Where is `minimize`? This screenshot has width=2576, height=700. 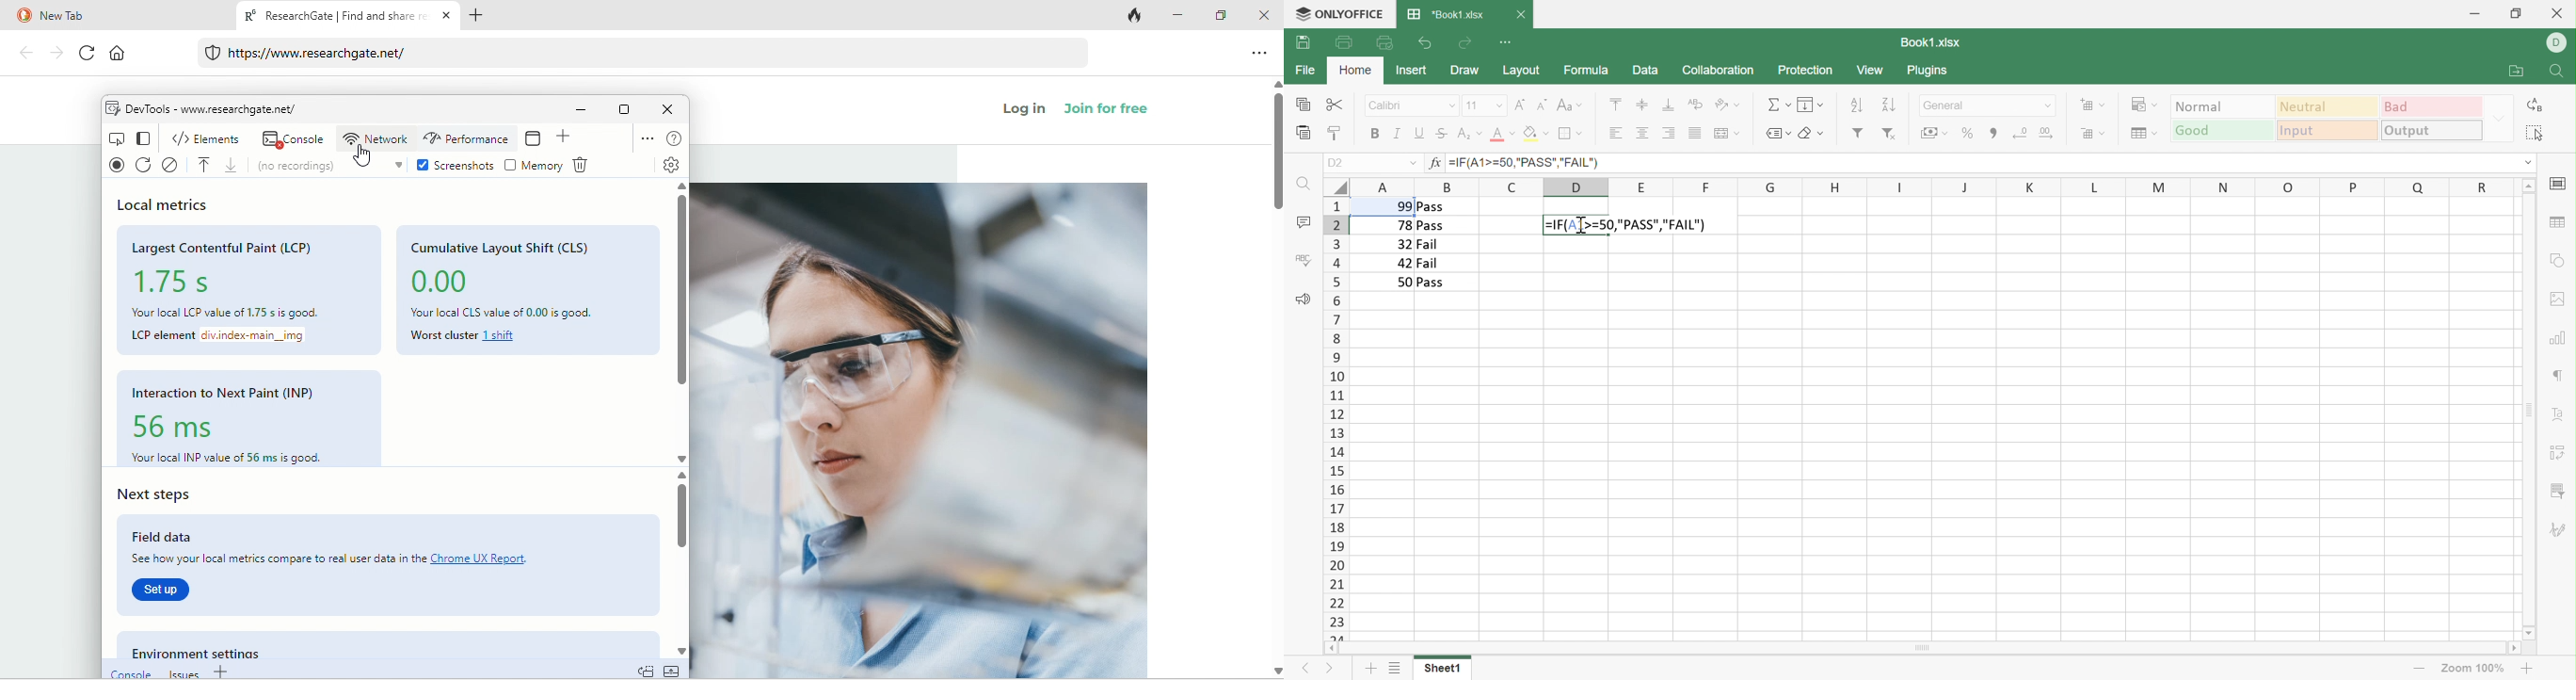
minimize is located at coordinates (580, 111).